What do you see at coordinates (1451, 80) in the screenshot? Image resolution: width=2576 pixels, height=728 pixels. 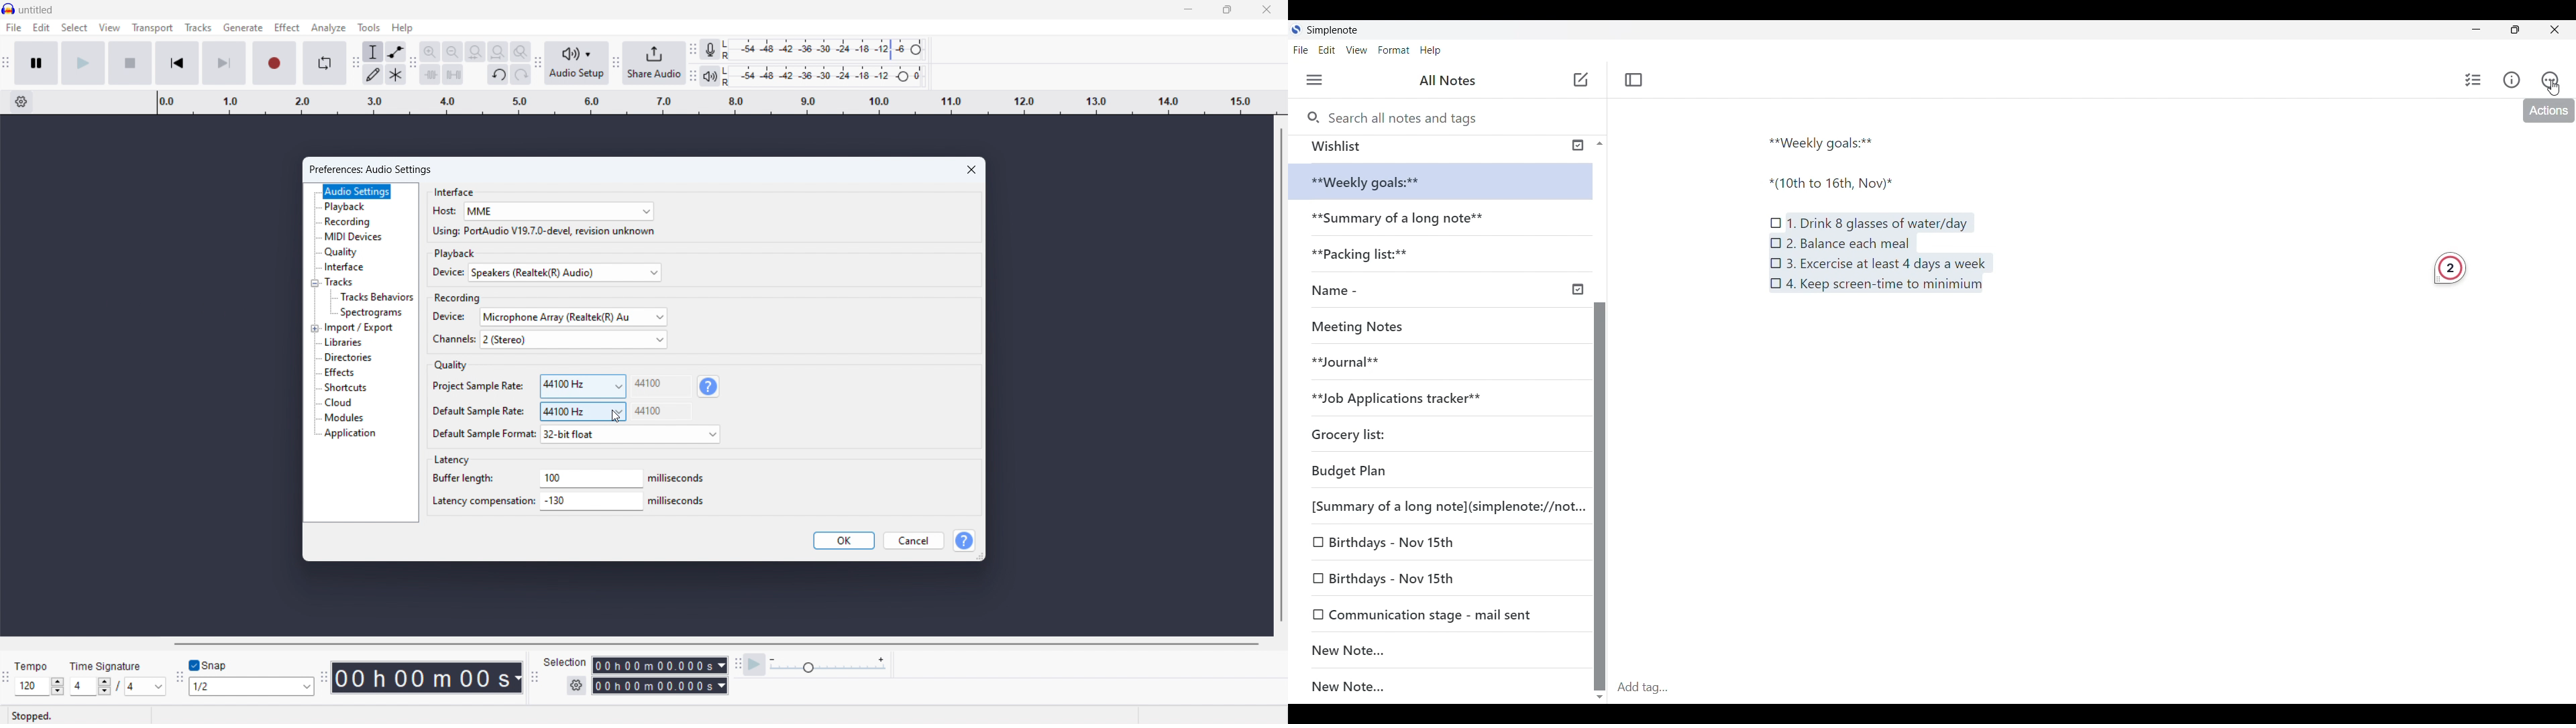 I see `All notes` at bounding box center [1451, 80].